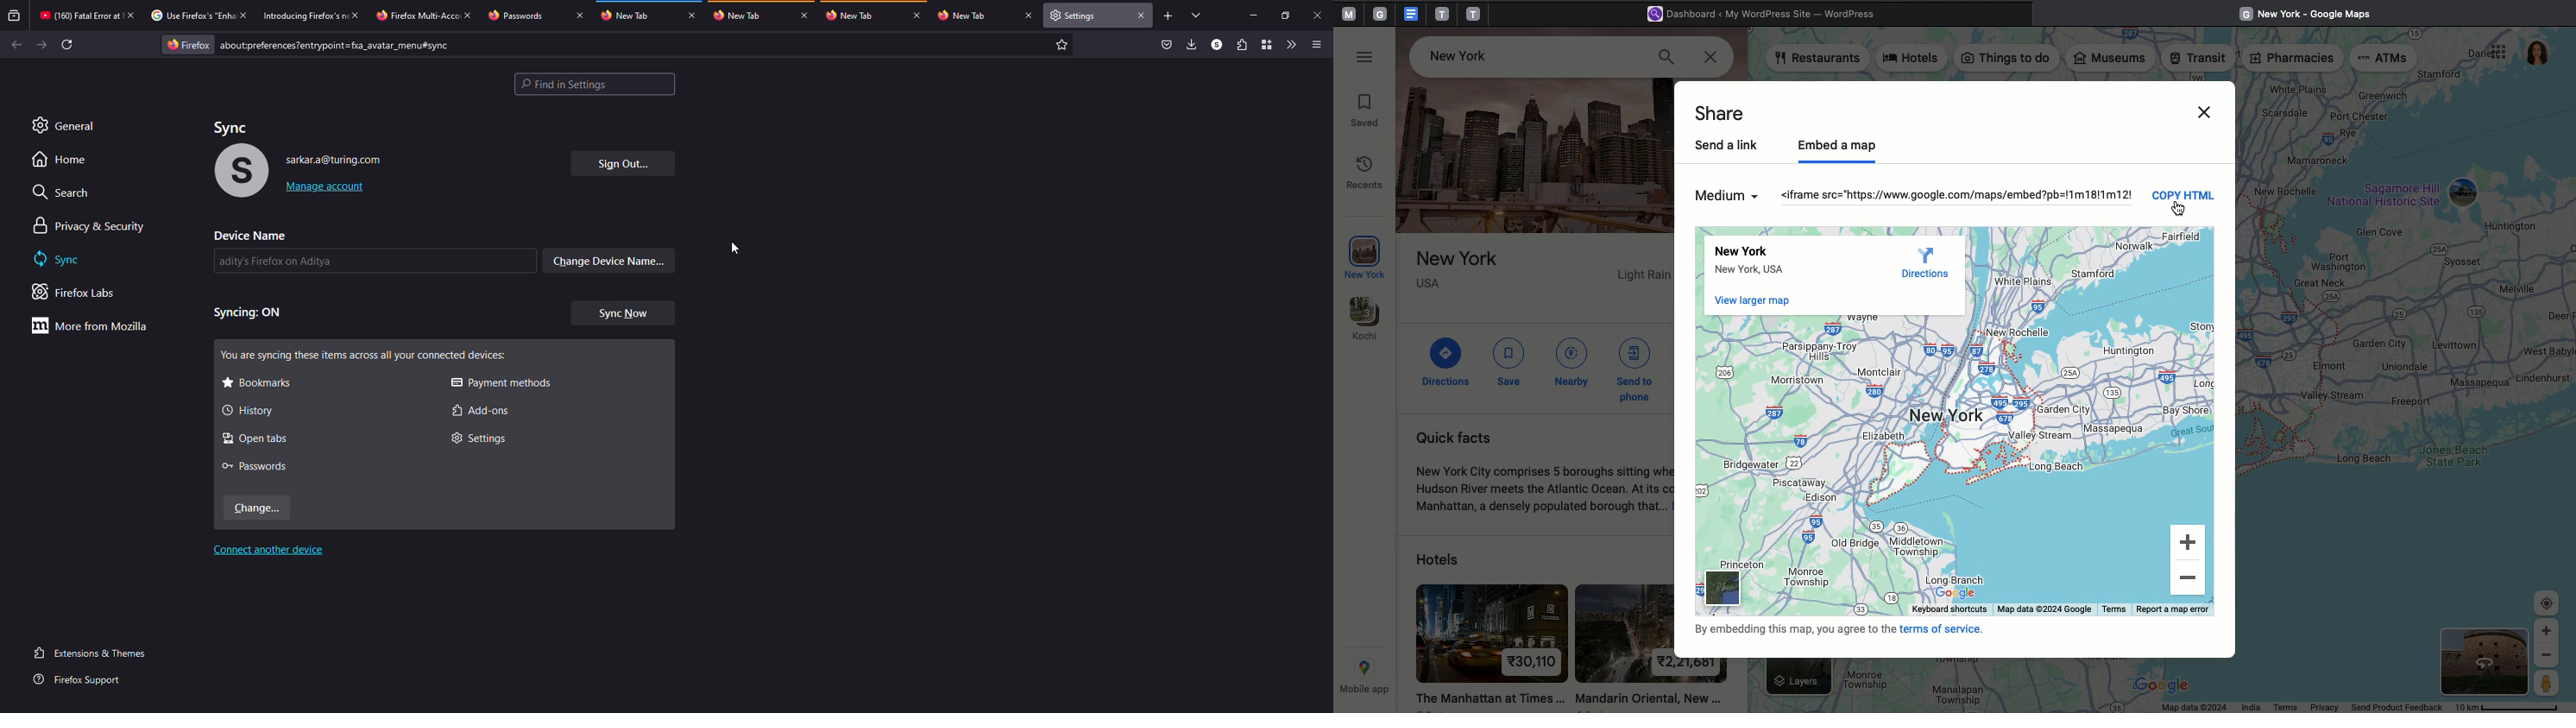 Image resolution: width=2576 pixels, height=728 pixels. Describe the element at coordinates (1639, 368) in the screenshot. I see `Send to phone` at that location.